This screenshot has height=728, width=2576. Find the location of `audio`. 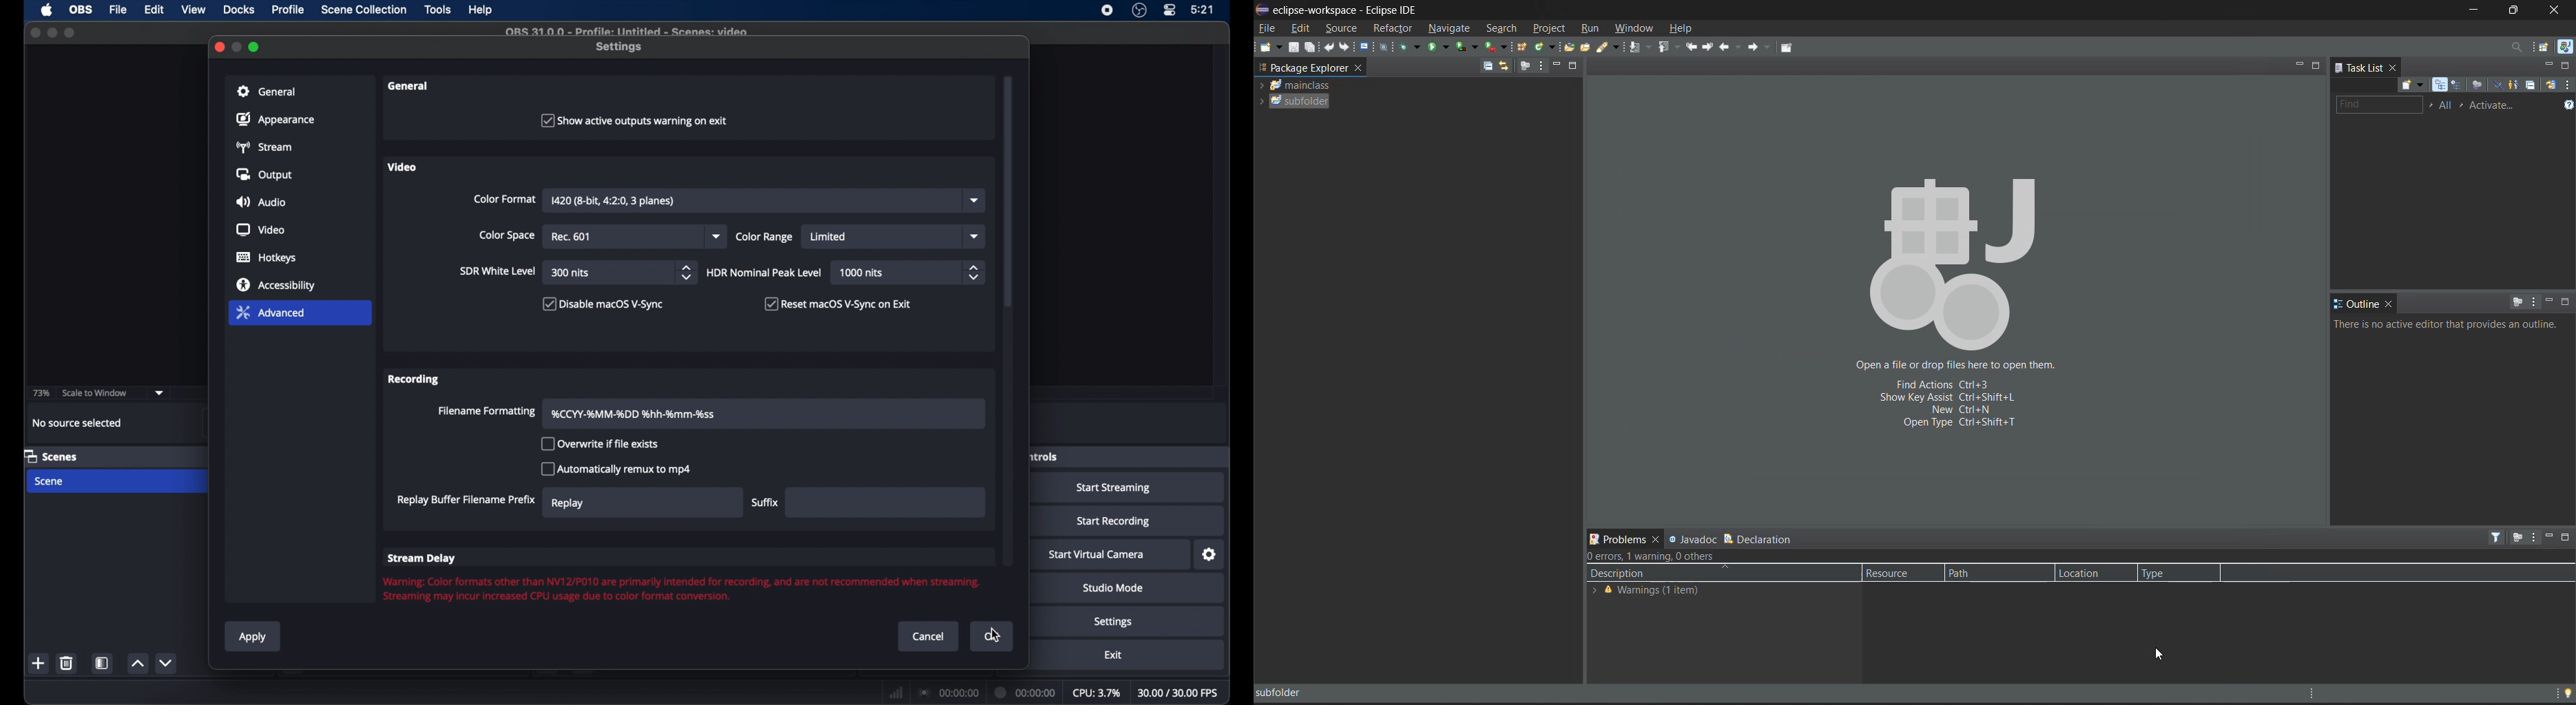

audio is located at coordinates (261, 202).